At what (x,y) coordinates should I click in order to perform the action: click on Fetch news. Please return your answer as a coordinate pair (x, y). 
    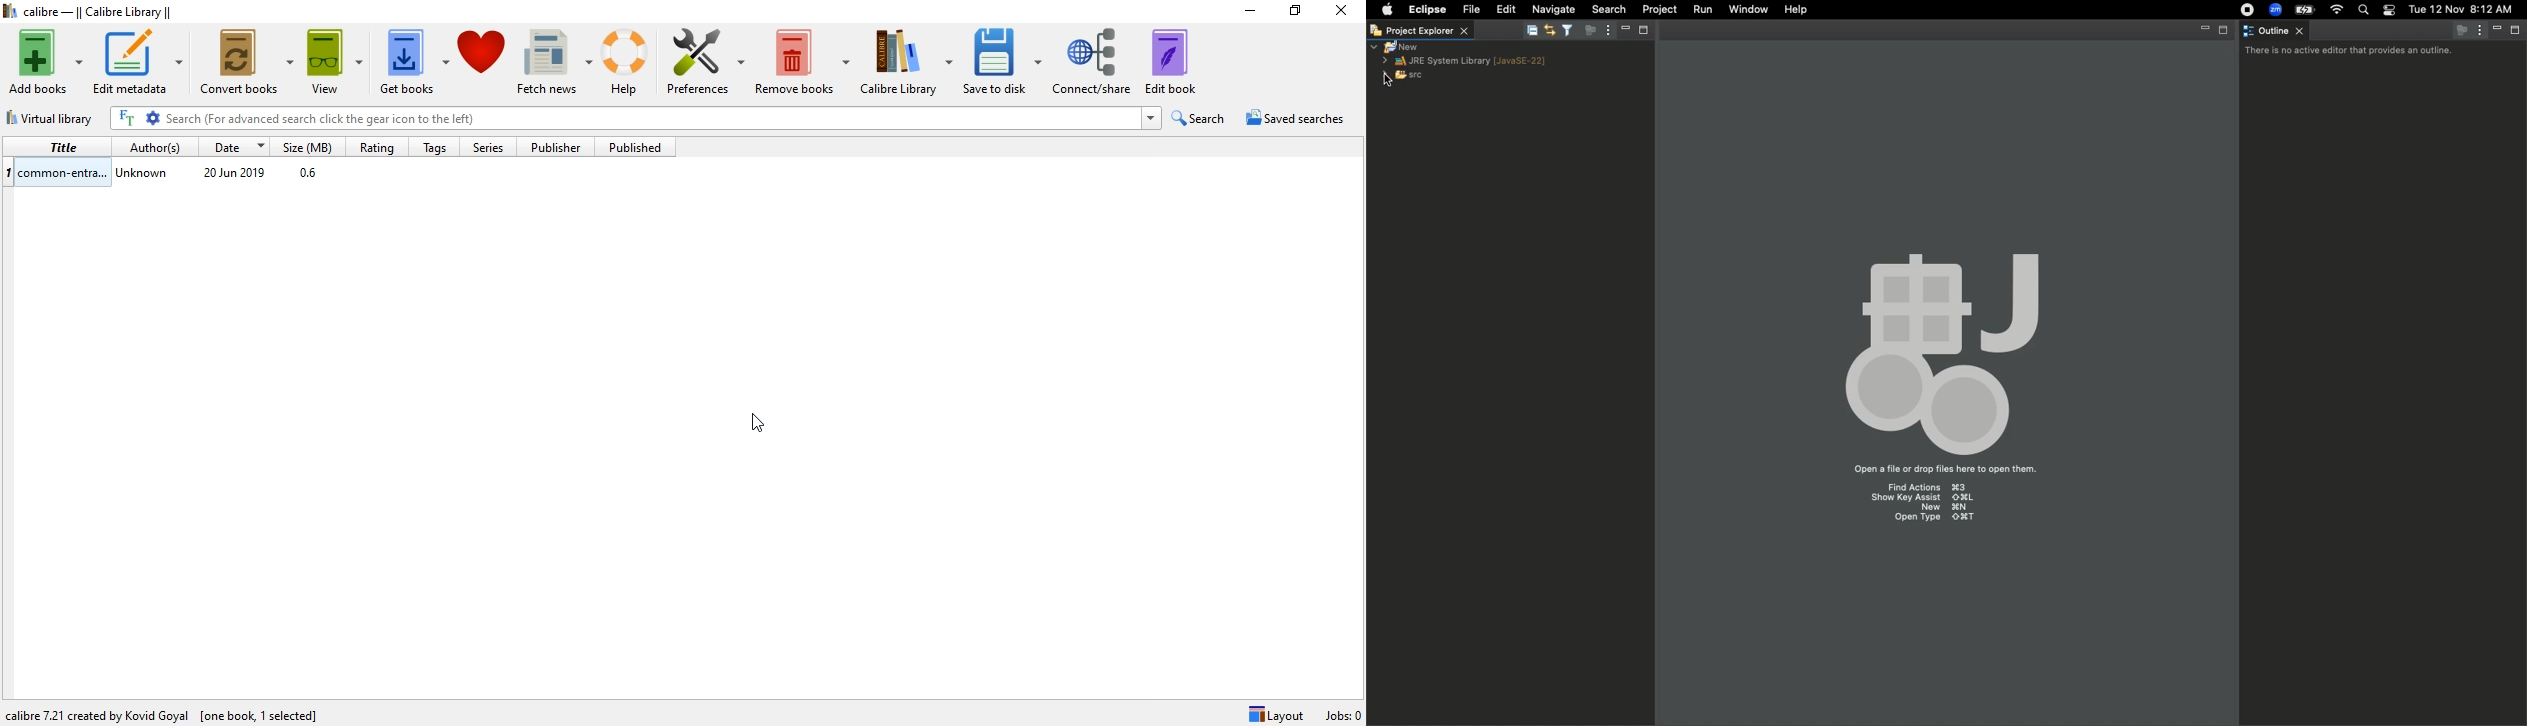
    Looking at the image, I should click on (553, 57).